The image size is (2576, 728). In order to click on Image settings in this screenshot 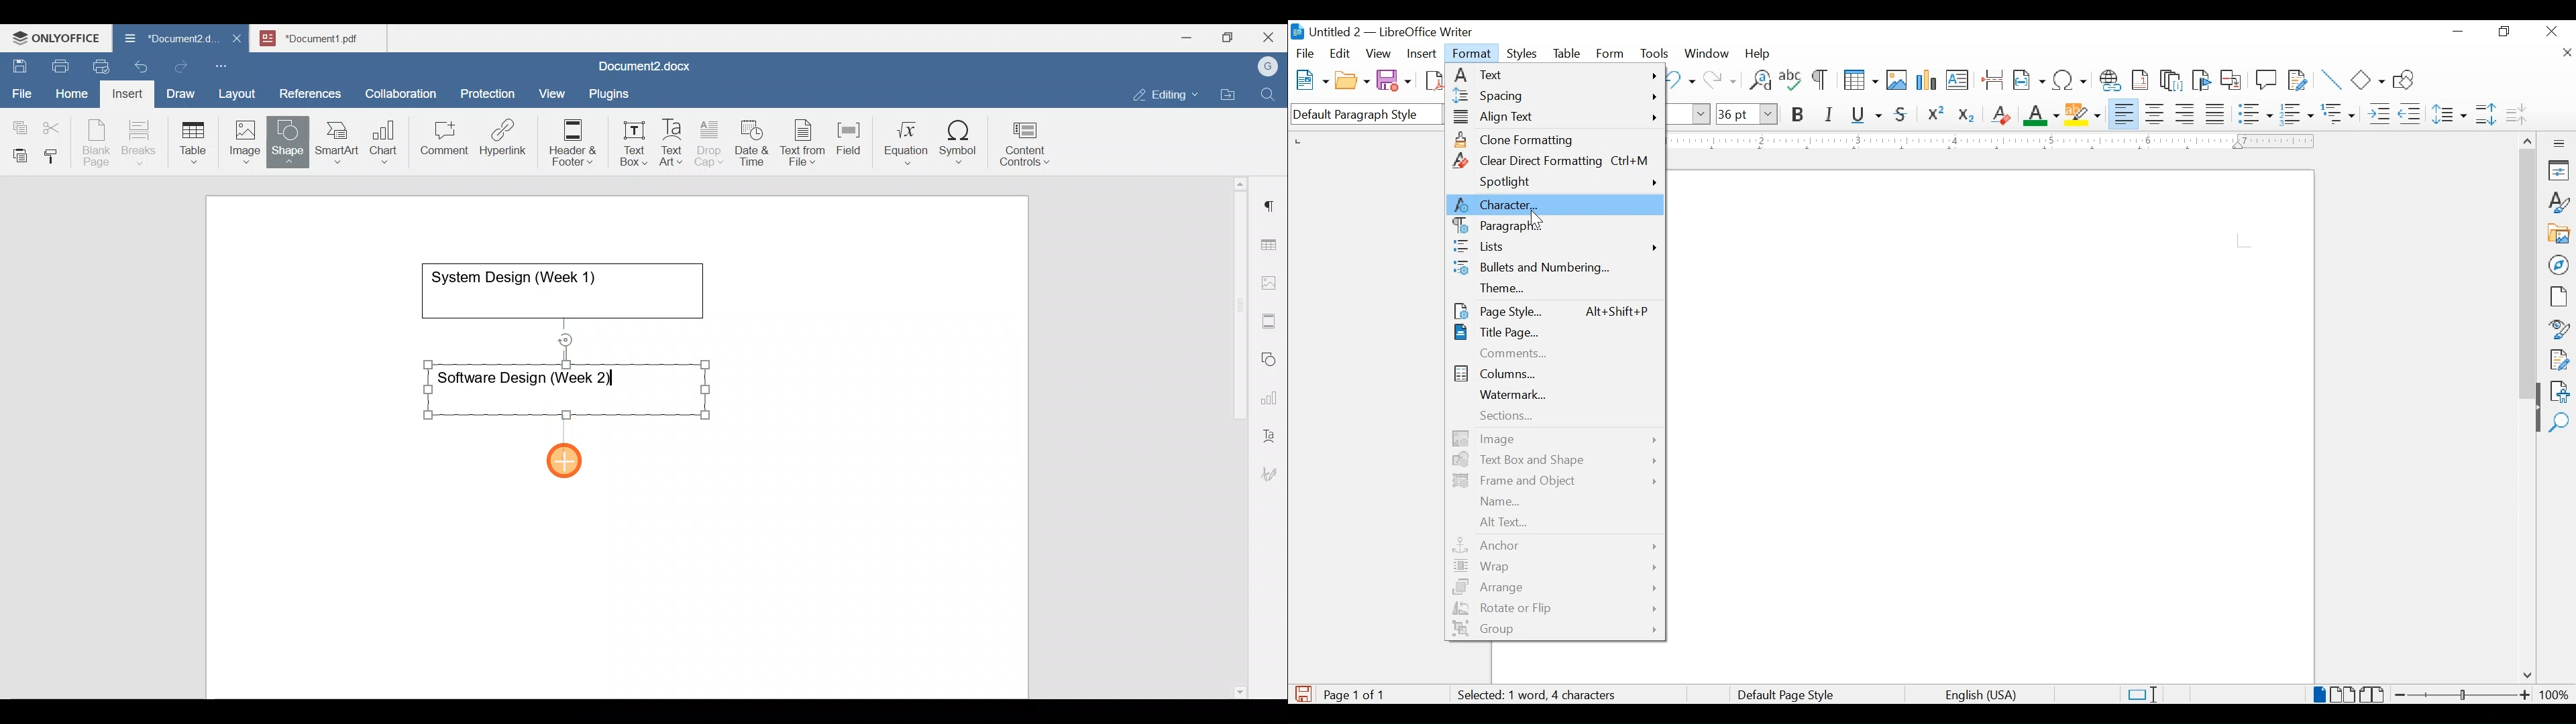, I will do `click(1271, 282)`.